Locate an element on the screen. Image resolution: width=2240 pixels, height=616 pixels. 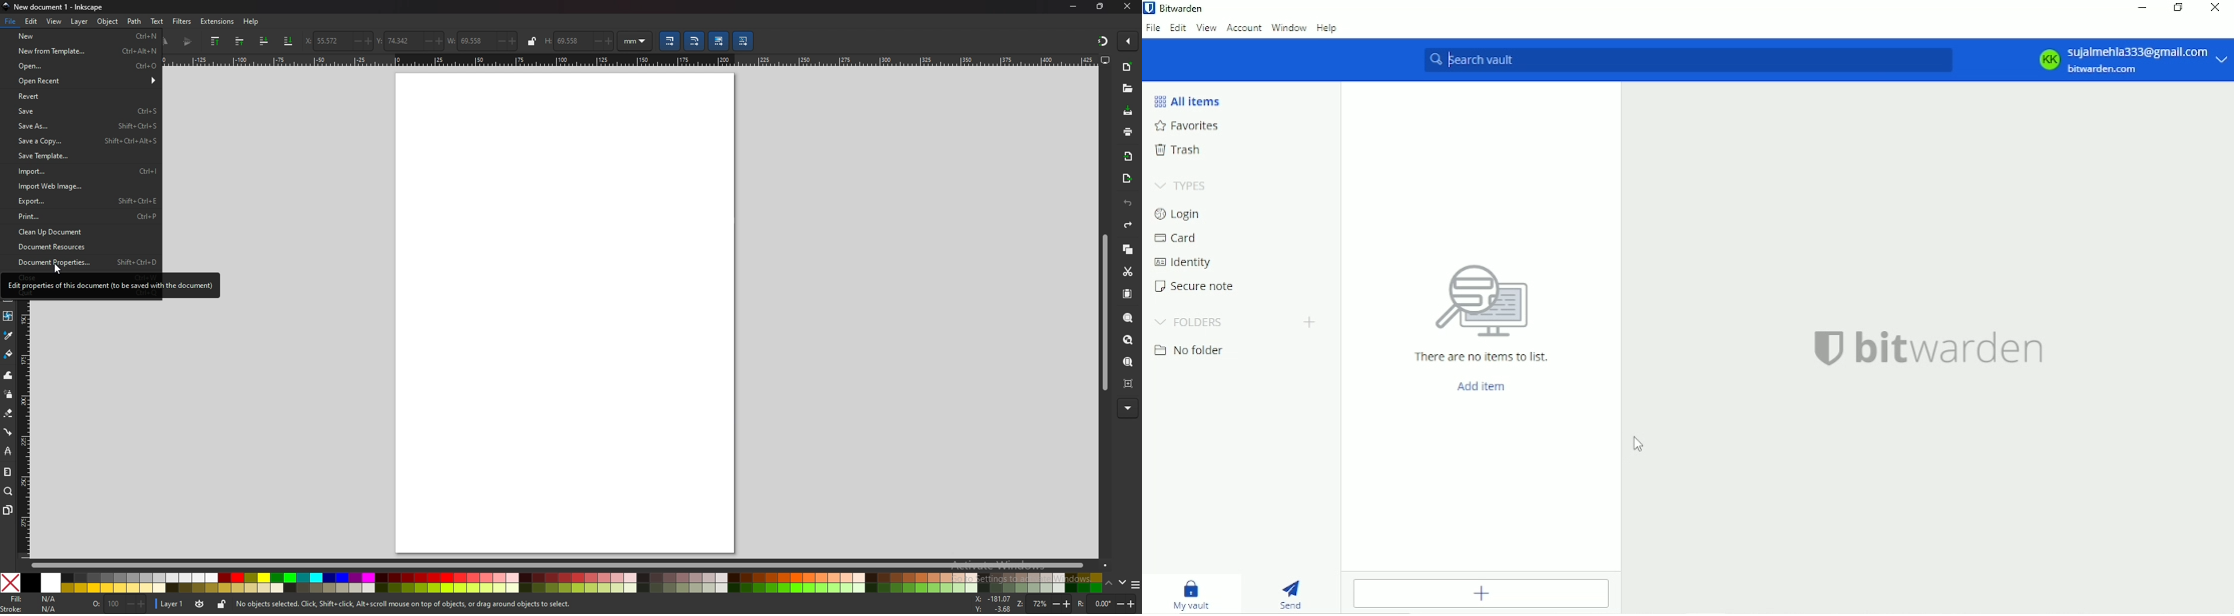
- is located at coordinates (352, 41).